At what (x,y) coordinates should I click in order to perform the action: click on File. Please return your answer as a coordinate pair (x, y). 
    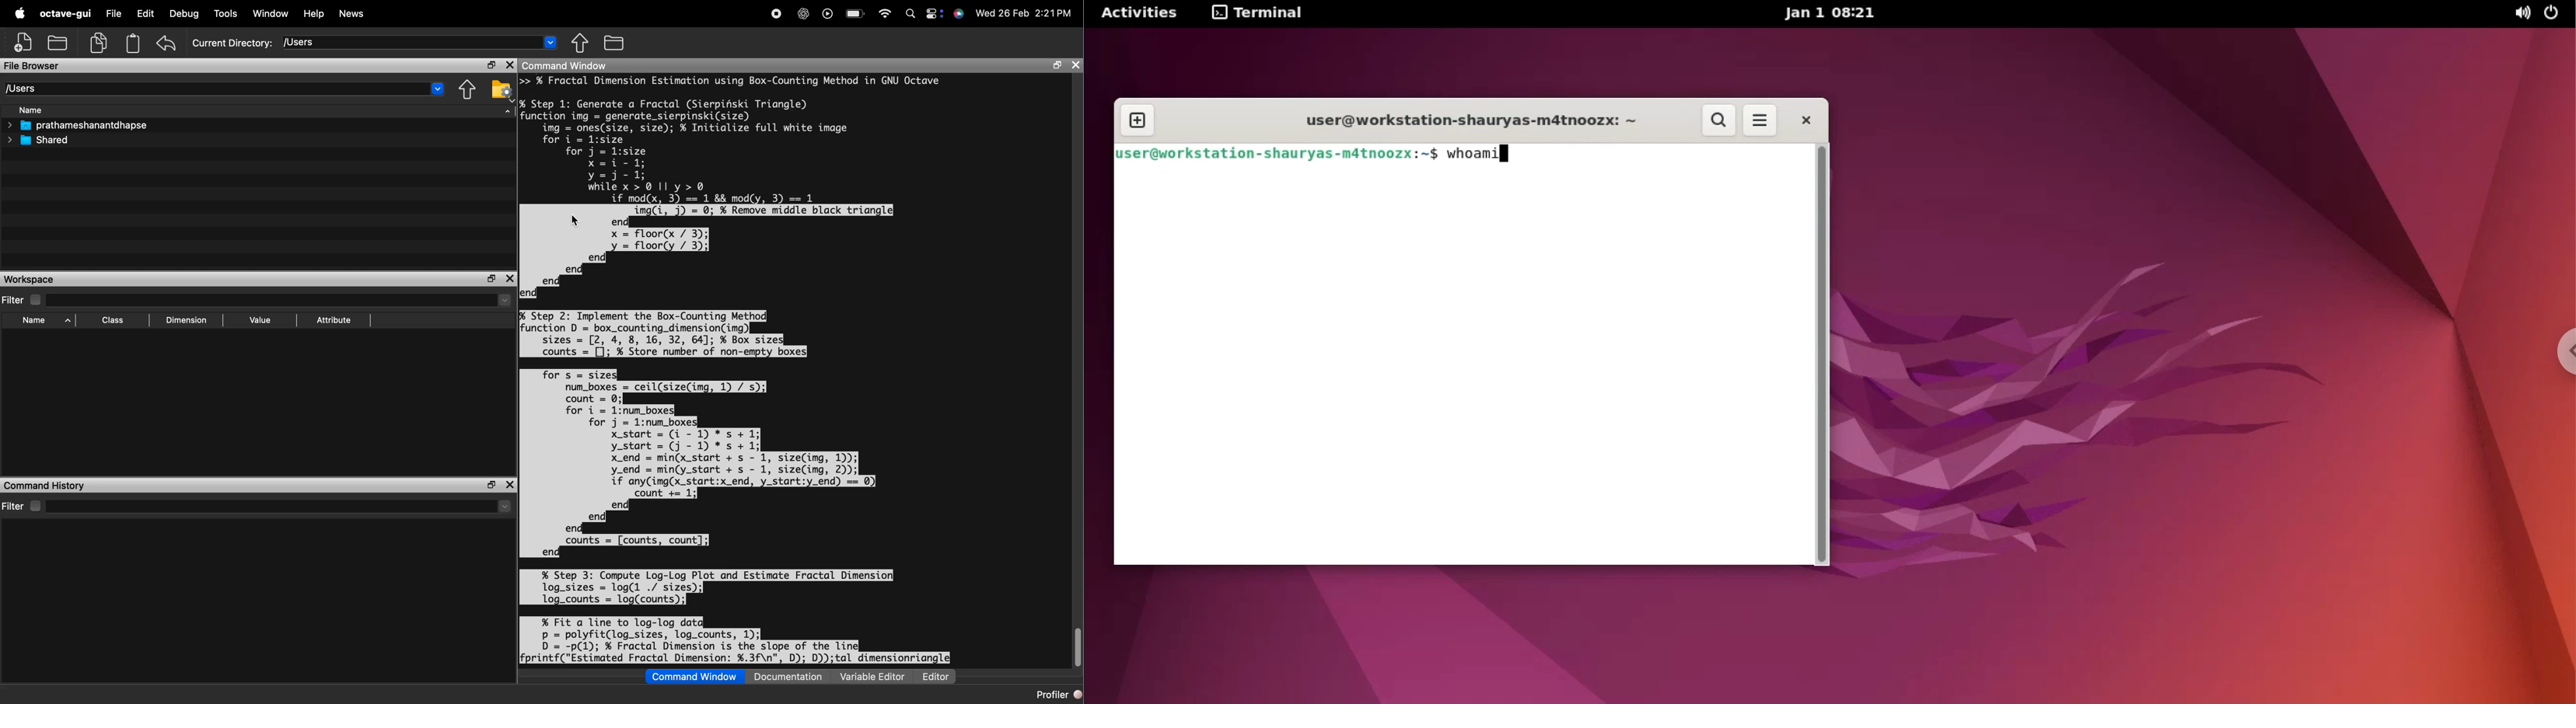
    Looking at the image, I should click on (111, 11).